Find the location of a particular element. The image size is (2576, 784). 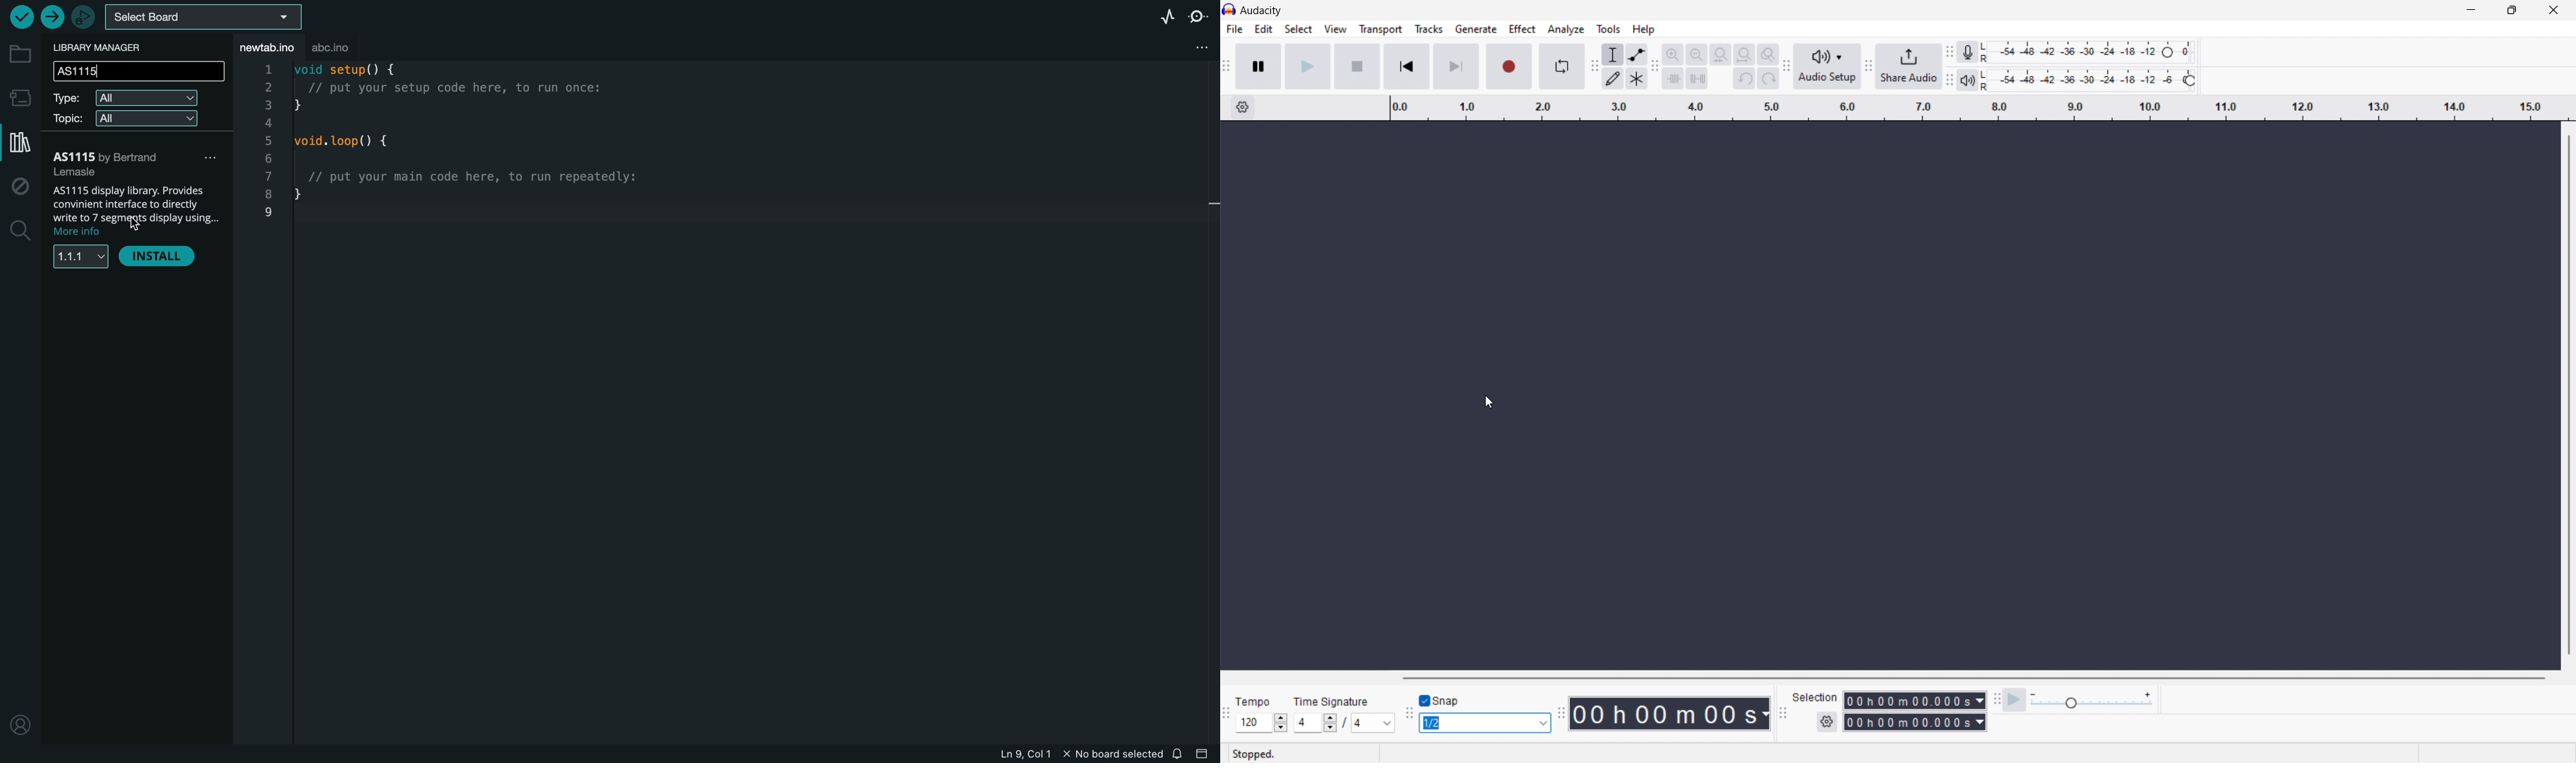

folder is located at coordinates (20, 53).